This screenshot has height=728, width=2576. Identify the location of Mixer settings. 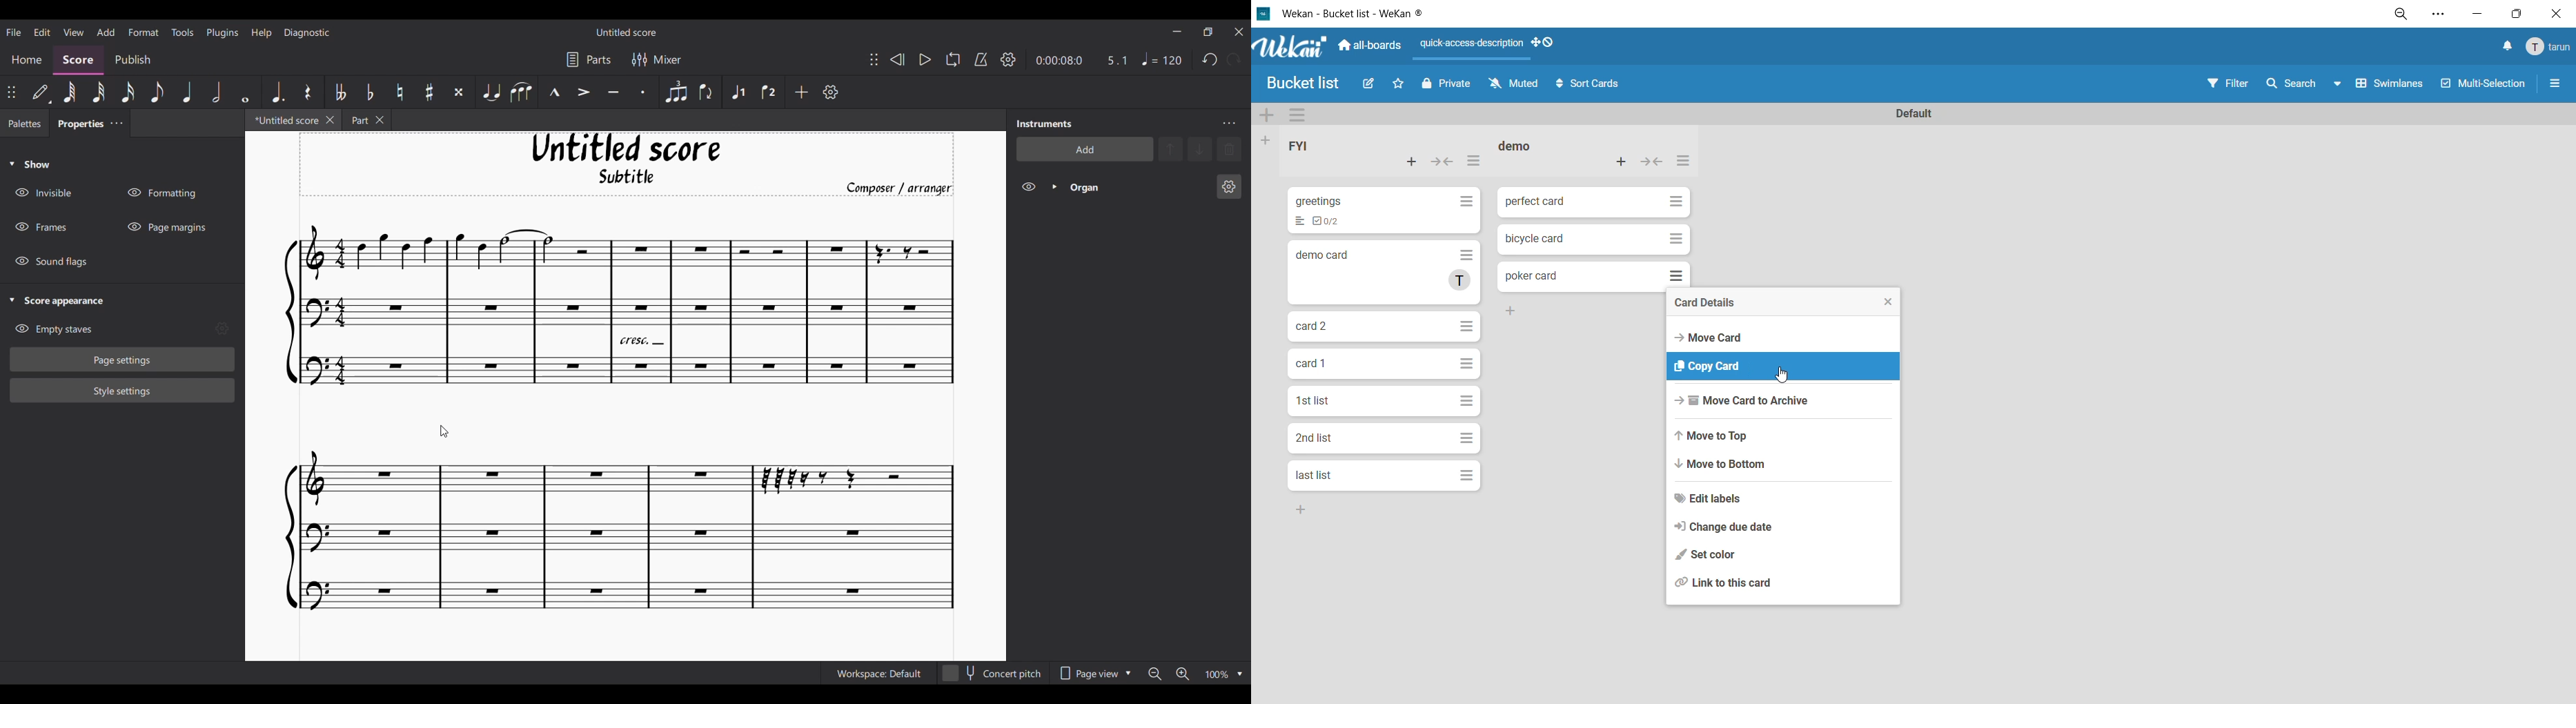
(657, 59).